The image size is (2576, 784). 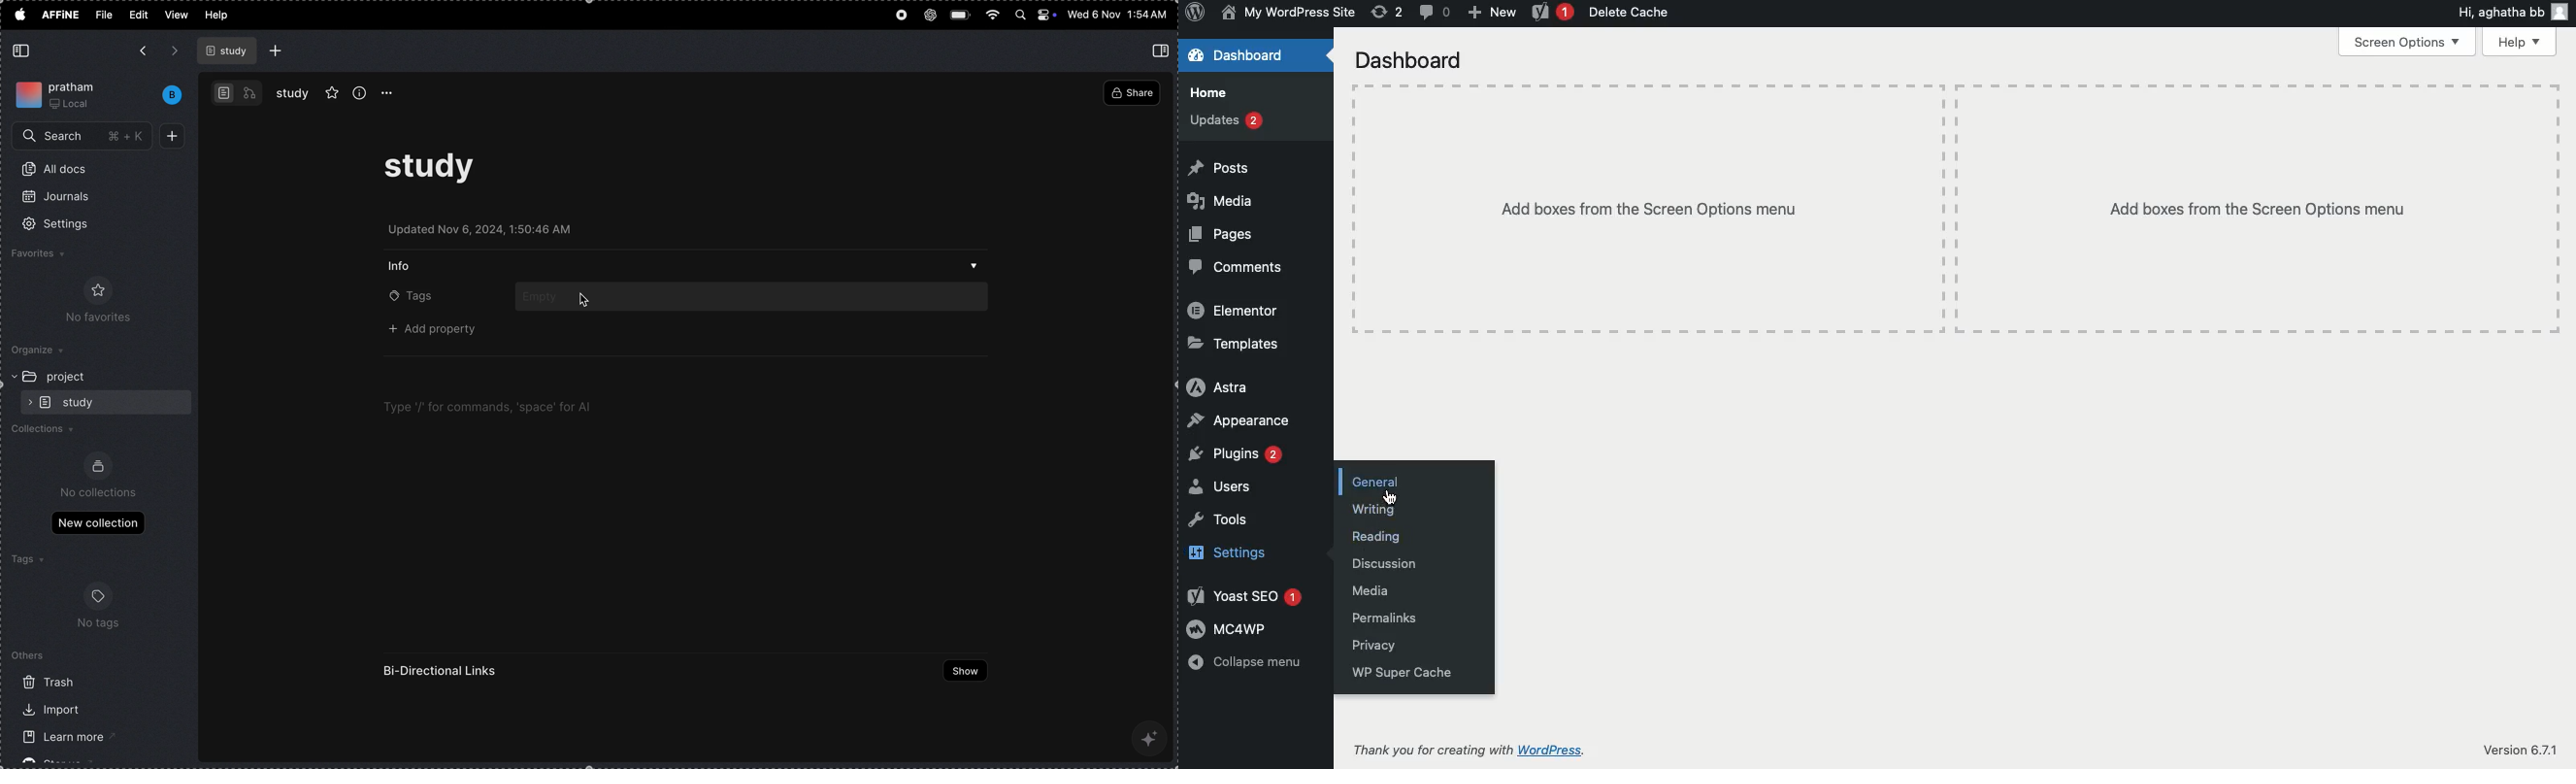 What do you see at coordinates (52, 255) in the screenshot?
I see `favourites` at bounding box center [52, 255].